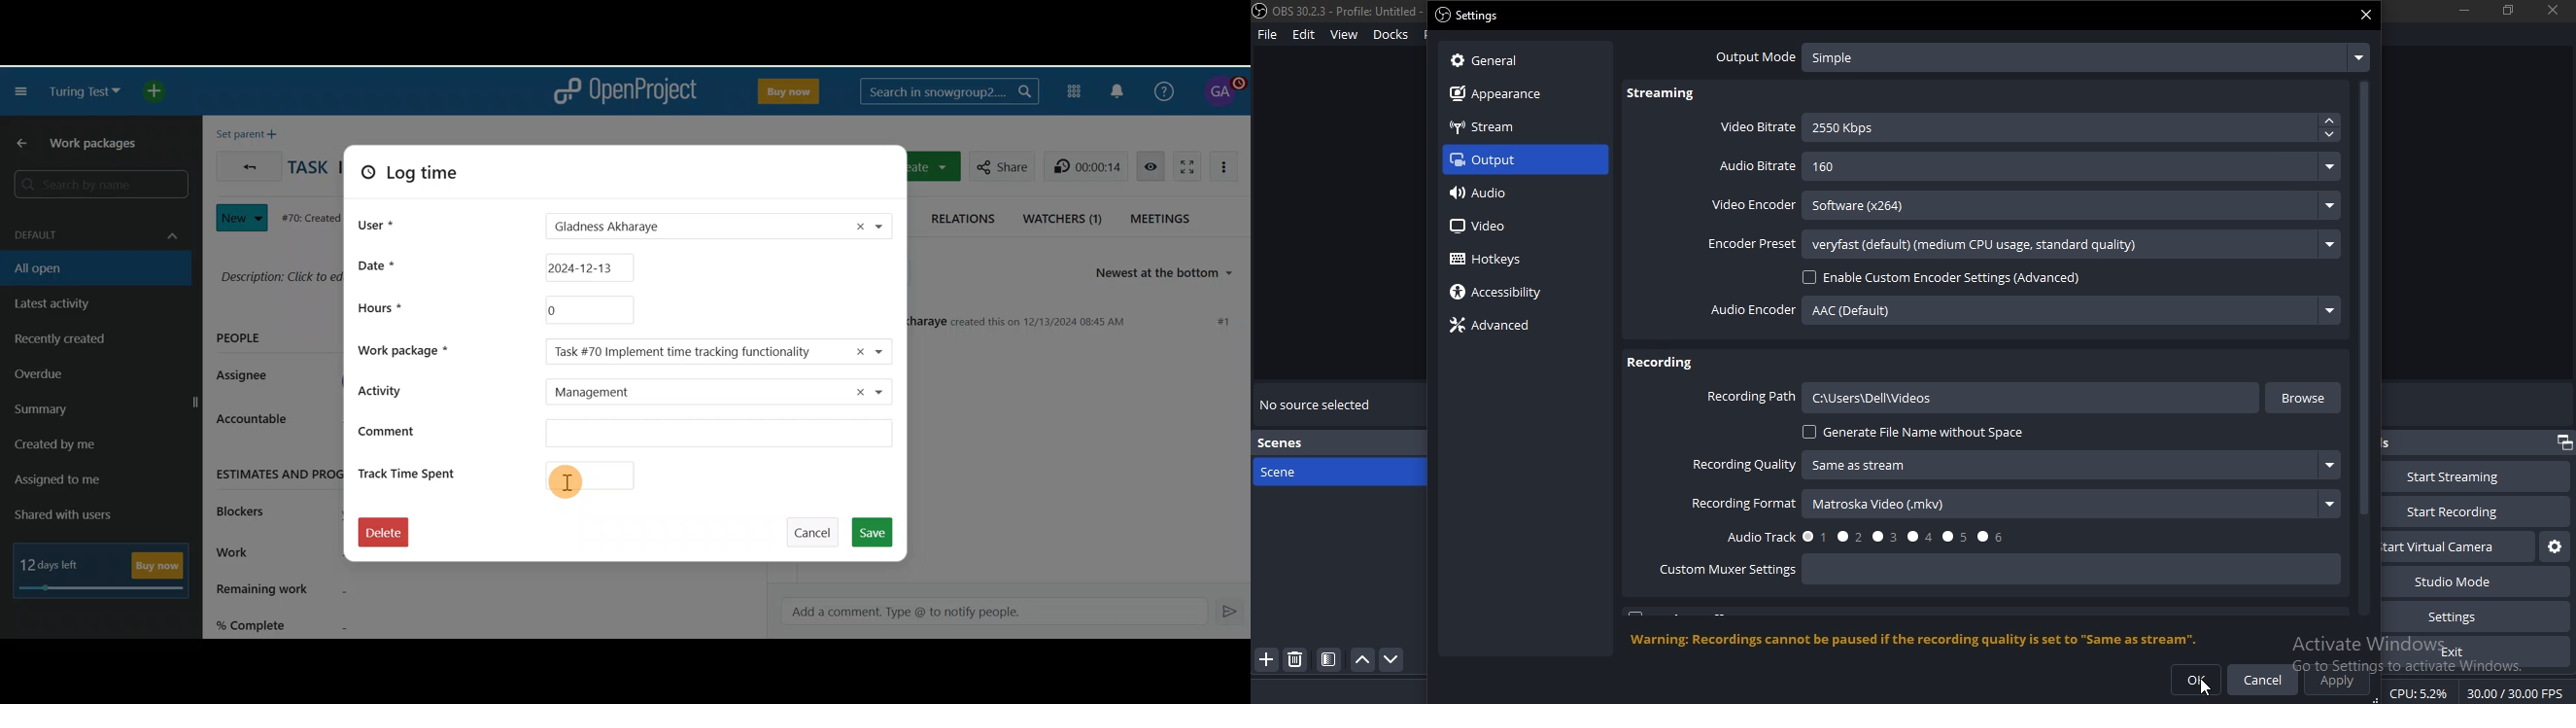 This screenshot has height=728, width=2576. What do you see at coordinates (2196, 680) in the screenshot?
I see `ok` at bounding box center [2196, 680].